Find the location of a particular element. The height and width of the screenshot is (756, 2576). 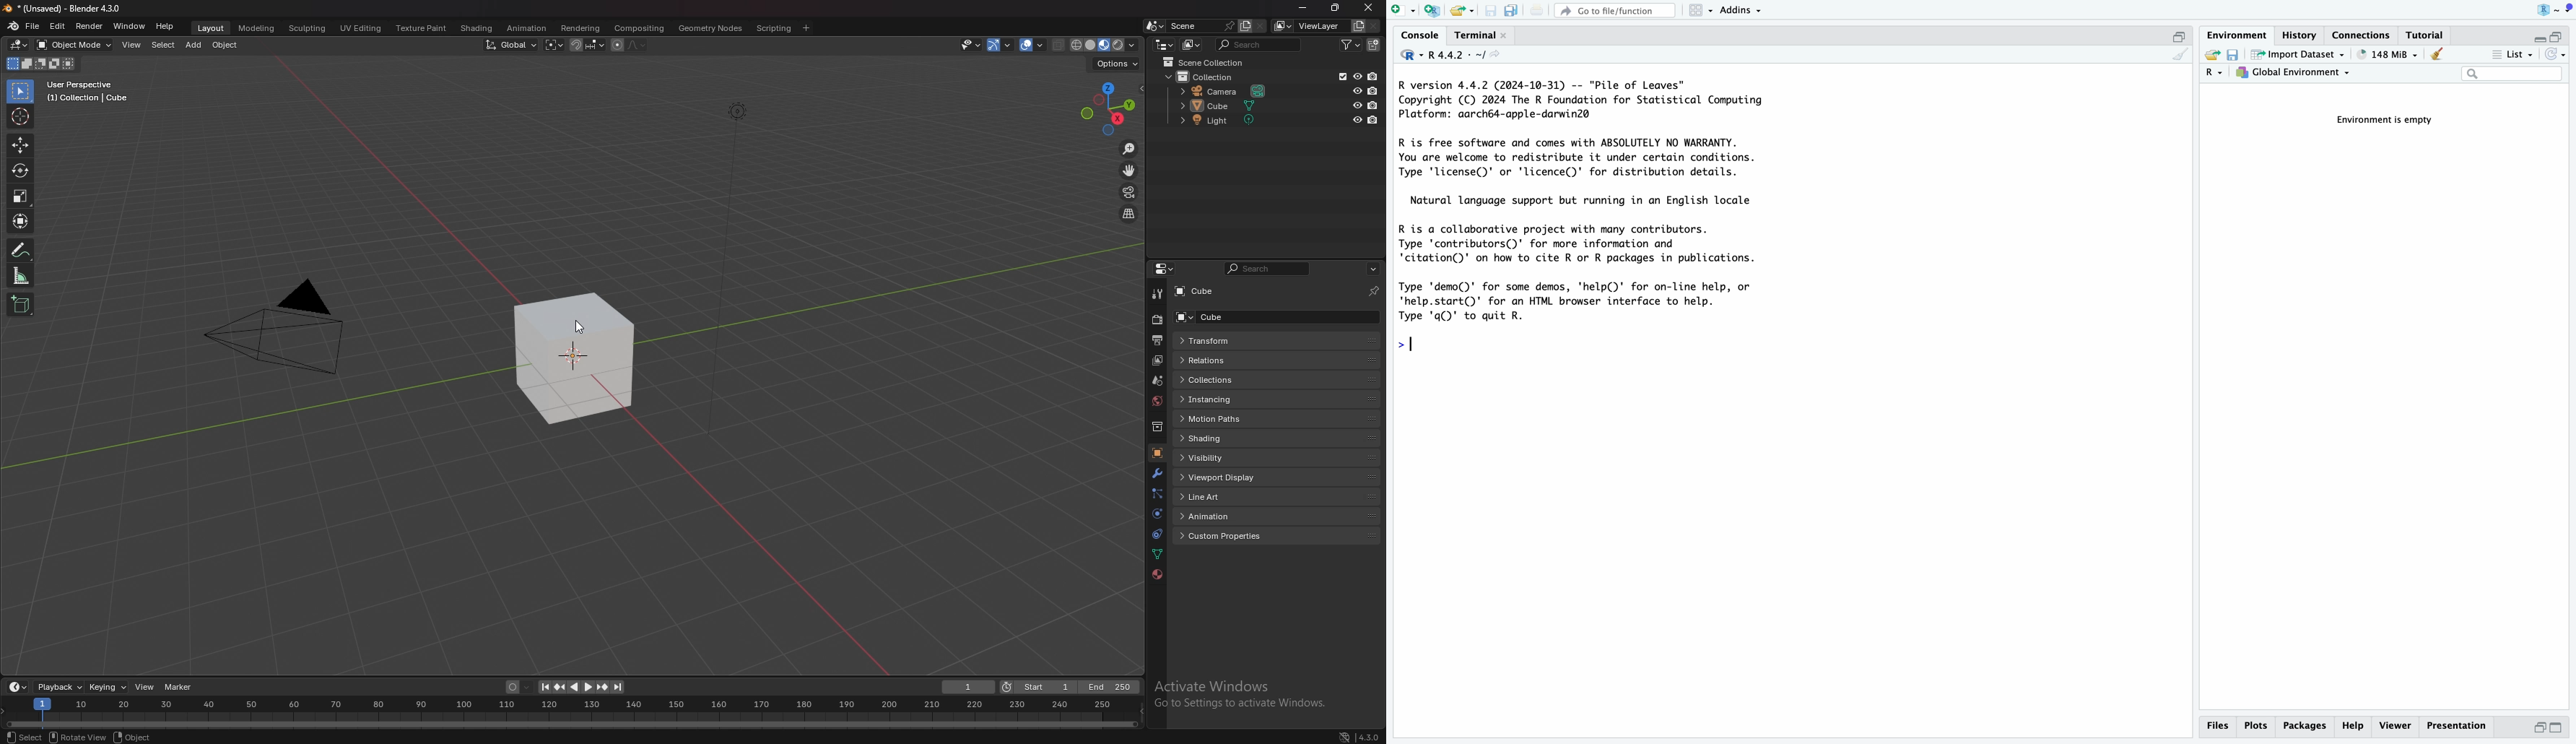

transform is located at coordinates (22, 220).